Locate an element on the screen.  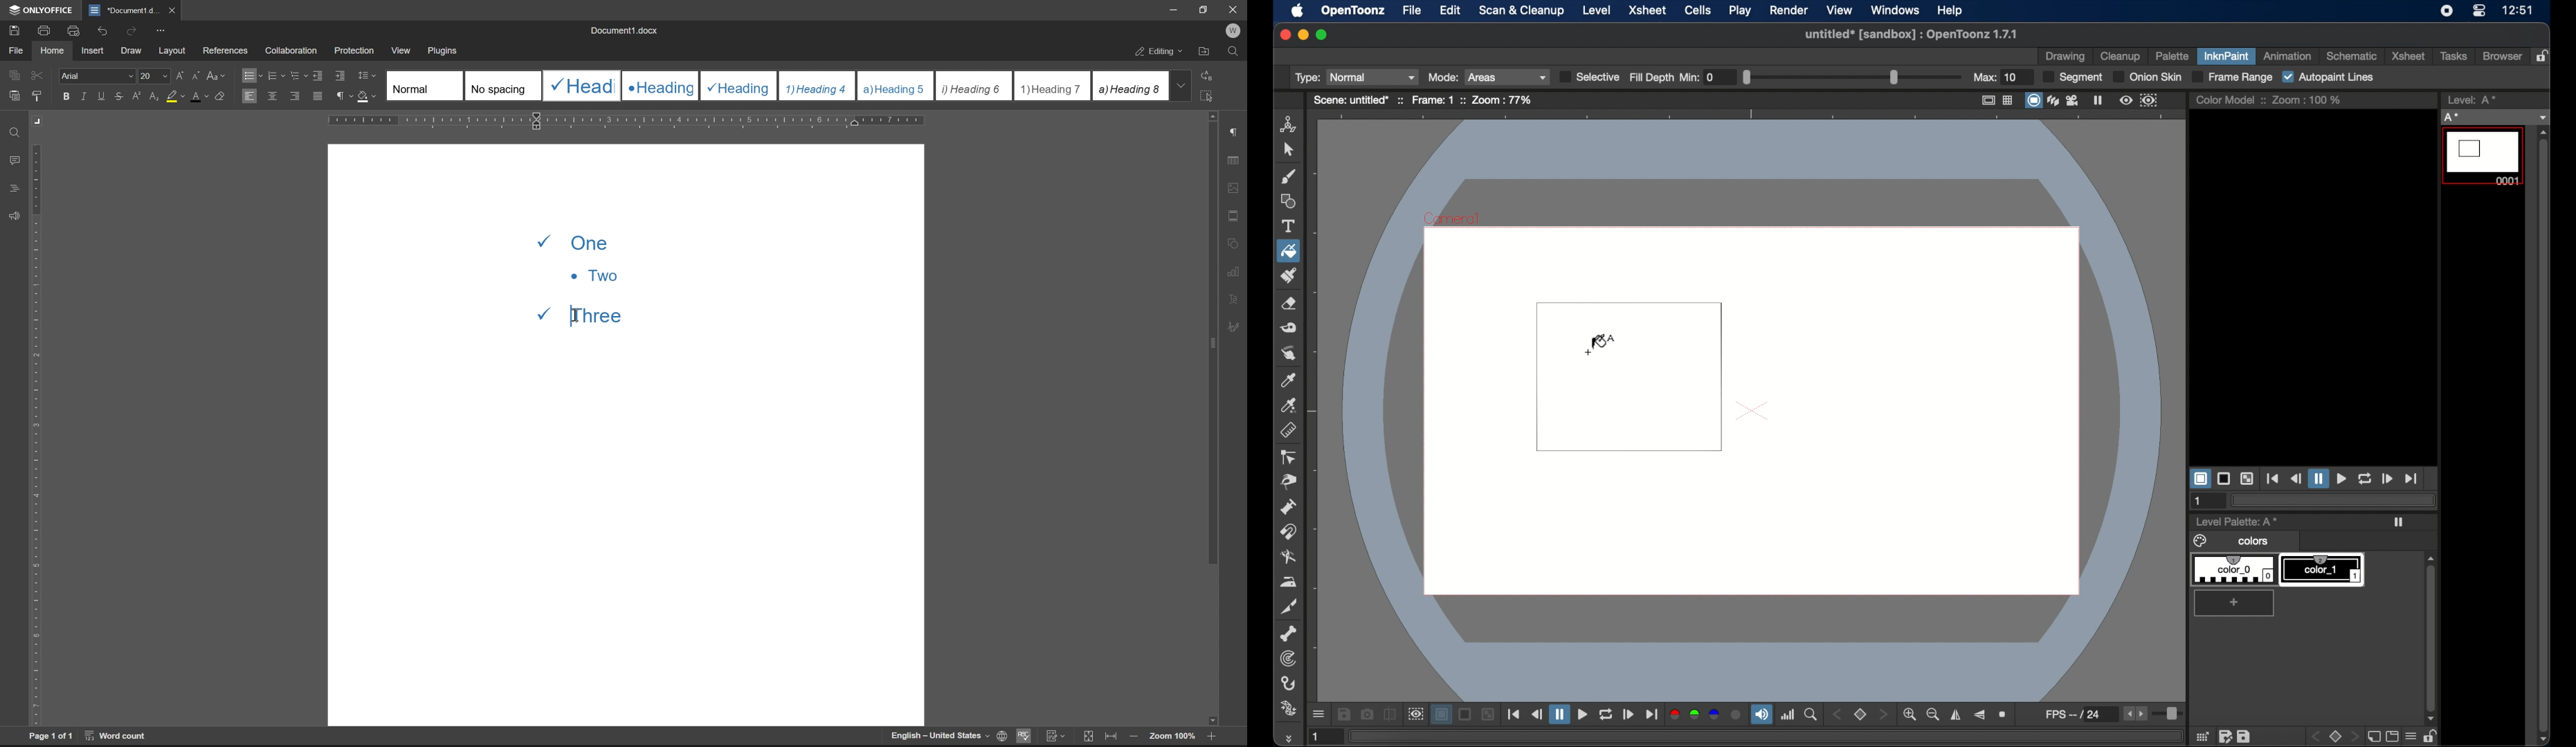
change case is located at coordinates (217, 75).